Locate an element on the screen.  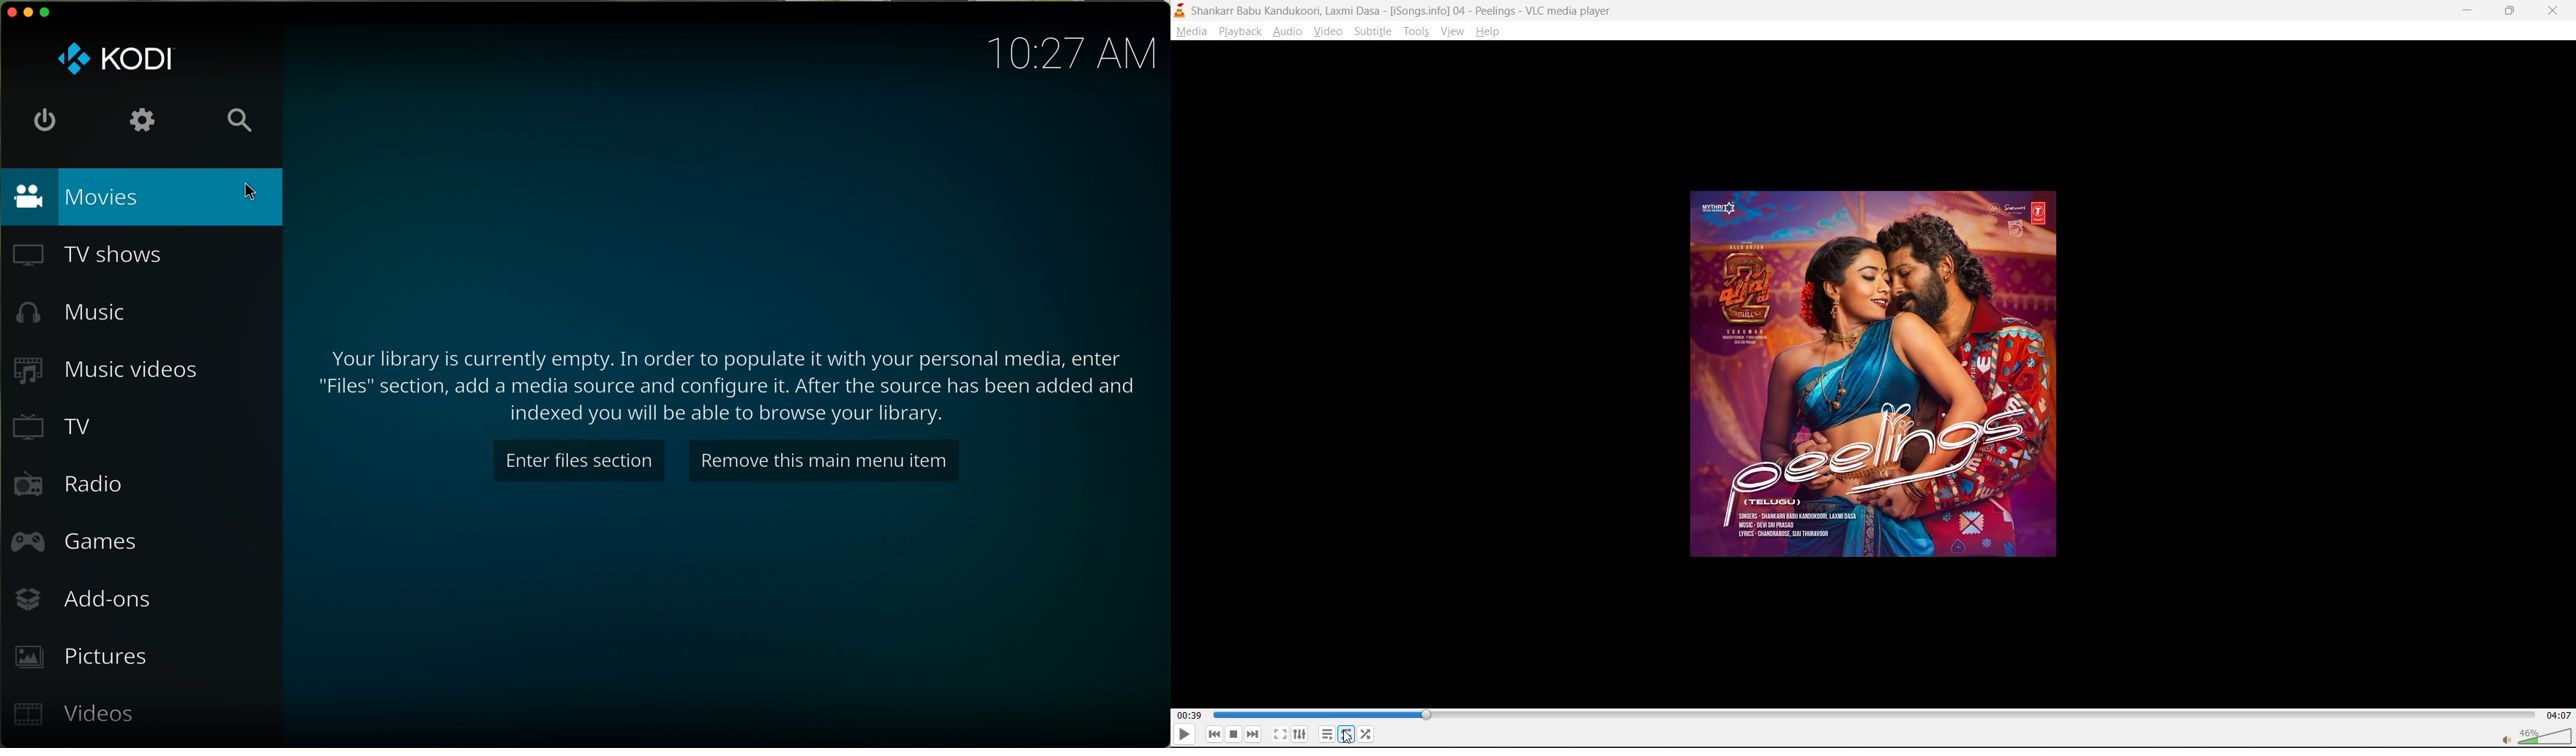
thumbnail is located at coordinates (1876, 375).